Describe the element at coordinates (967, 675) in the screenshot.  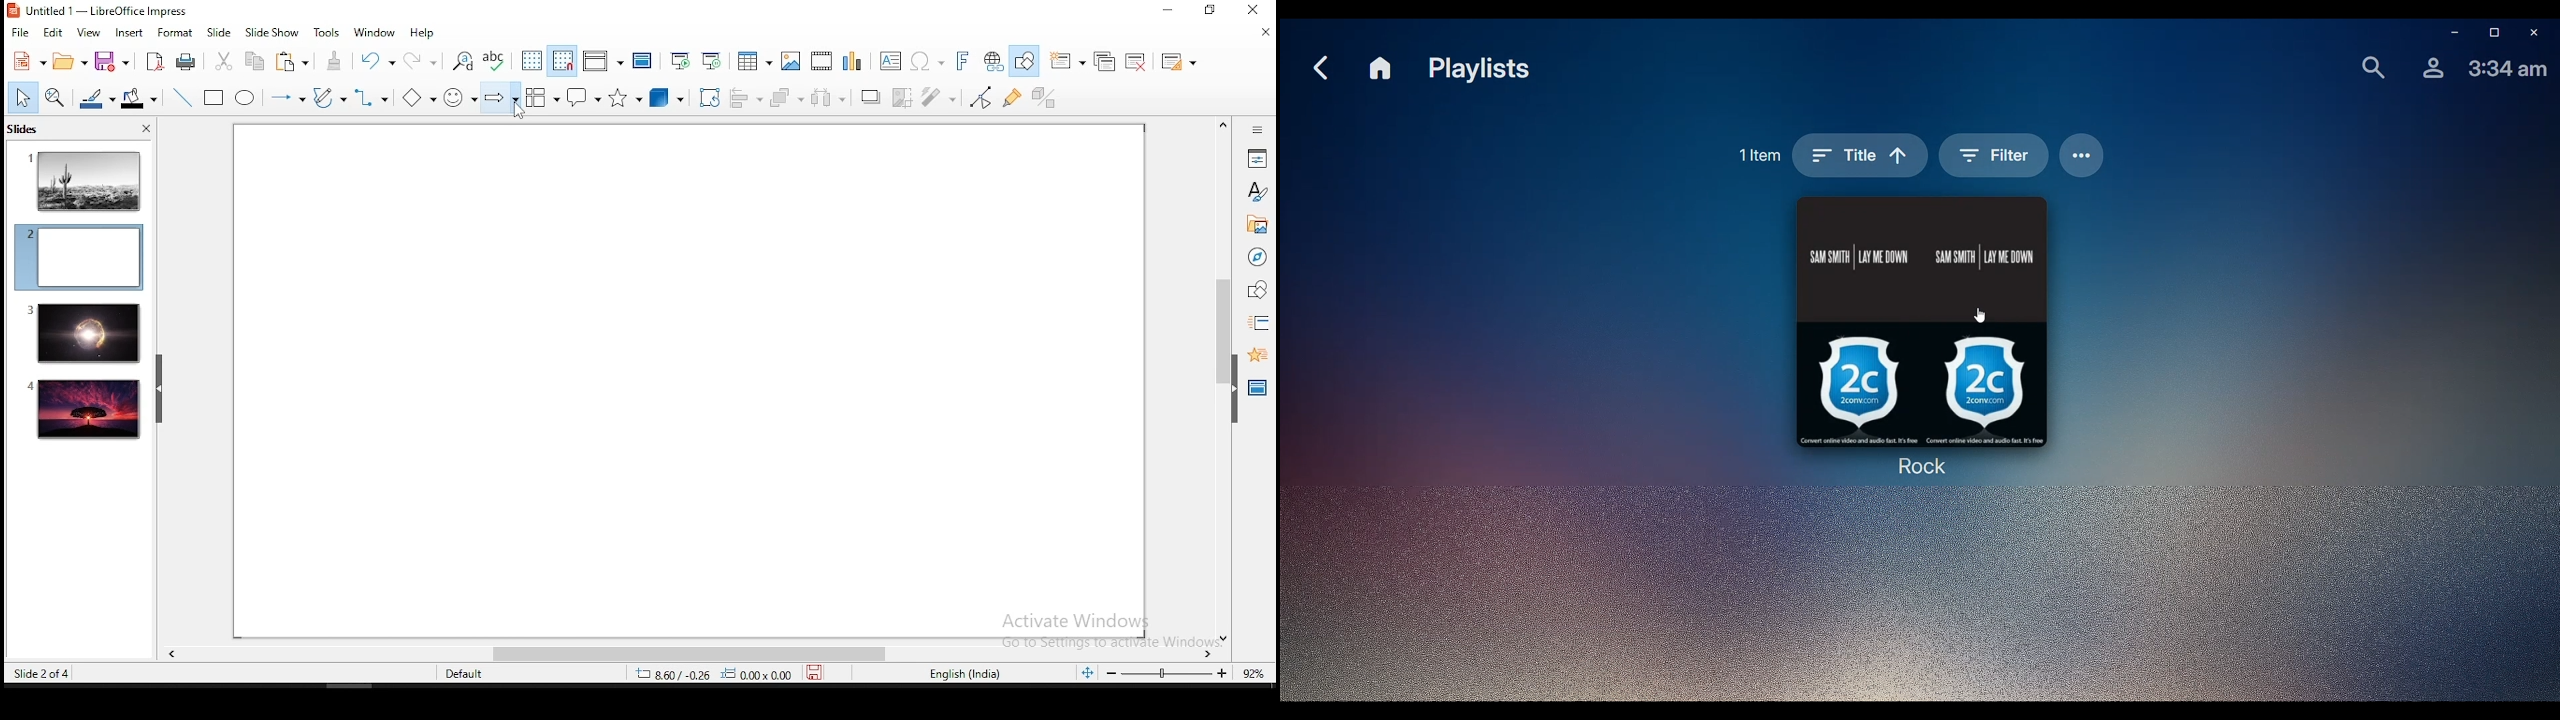
I see `english (india)` at that location.